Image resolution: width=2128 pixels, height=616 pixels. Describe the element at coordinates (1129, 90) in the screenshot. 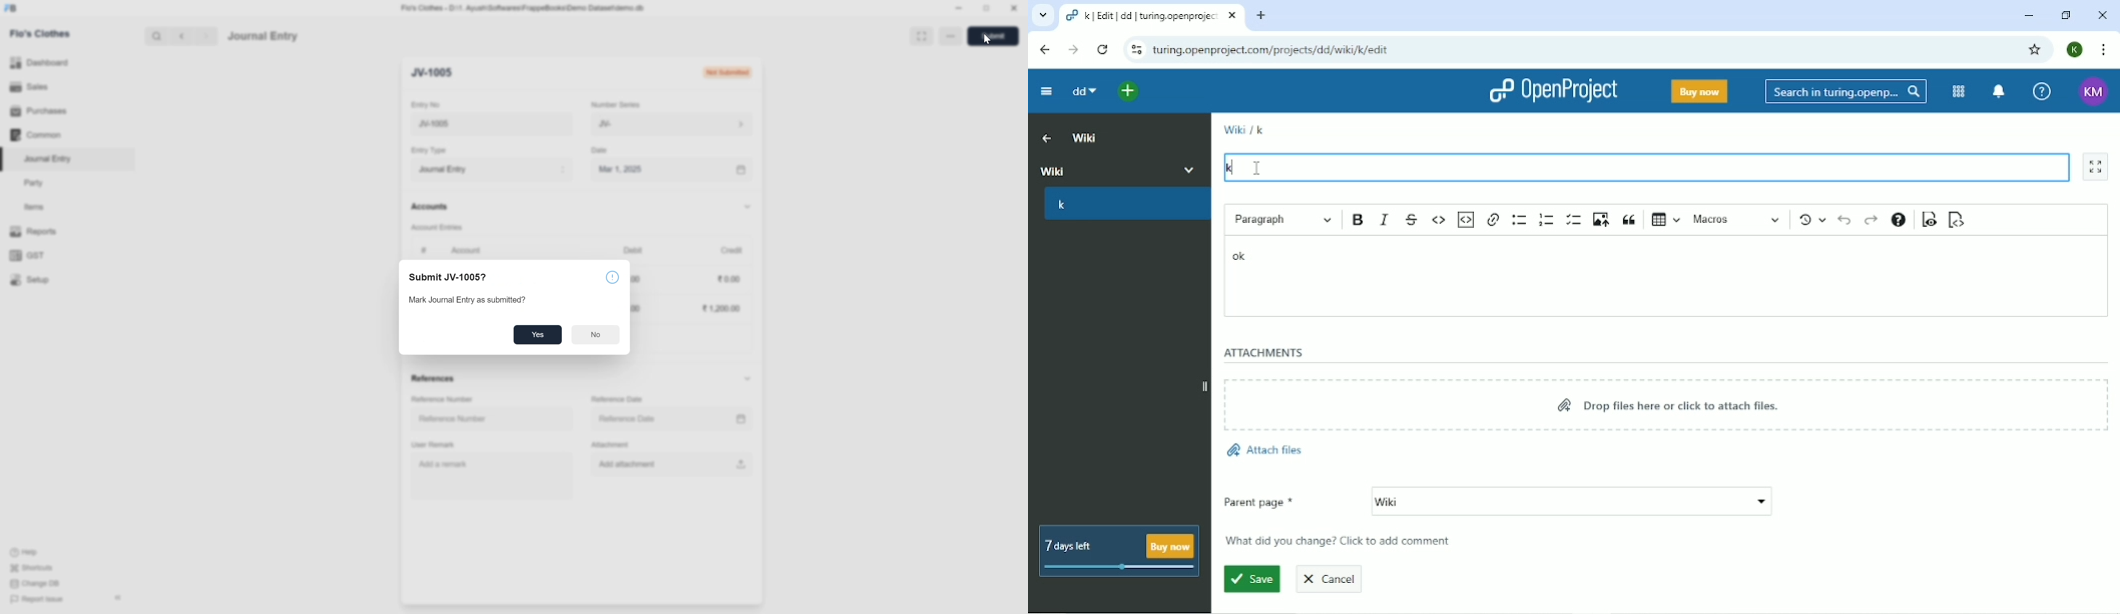

I see `Open quick add menu` at that location.